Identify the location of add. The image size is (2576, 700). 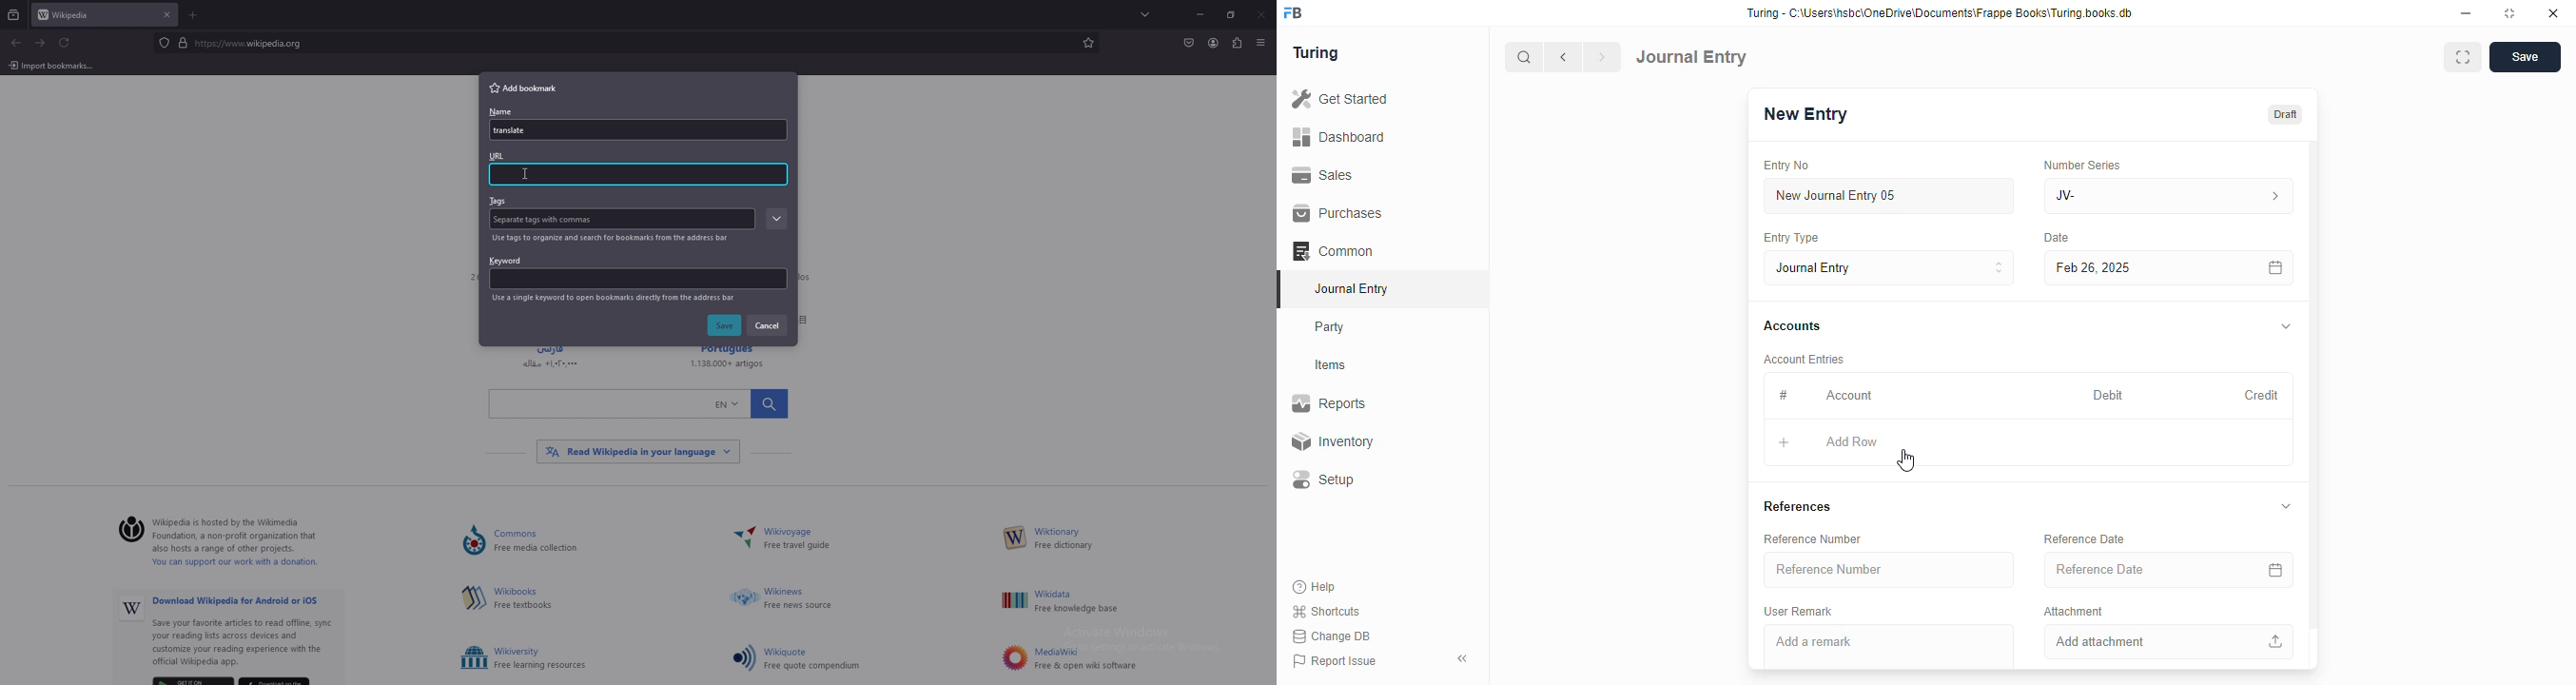
(1784, 443).